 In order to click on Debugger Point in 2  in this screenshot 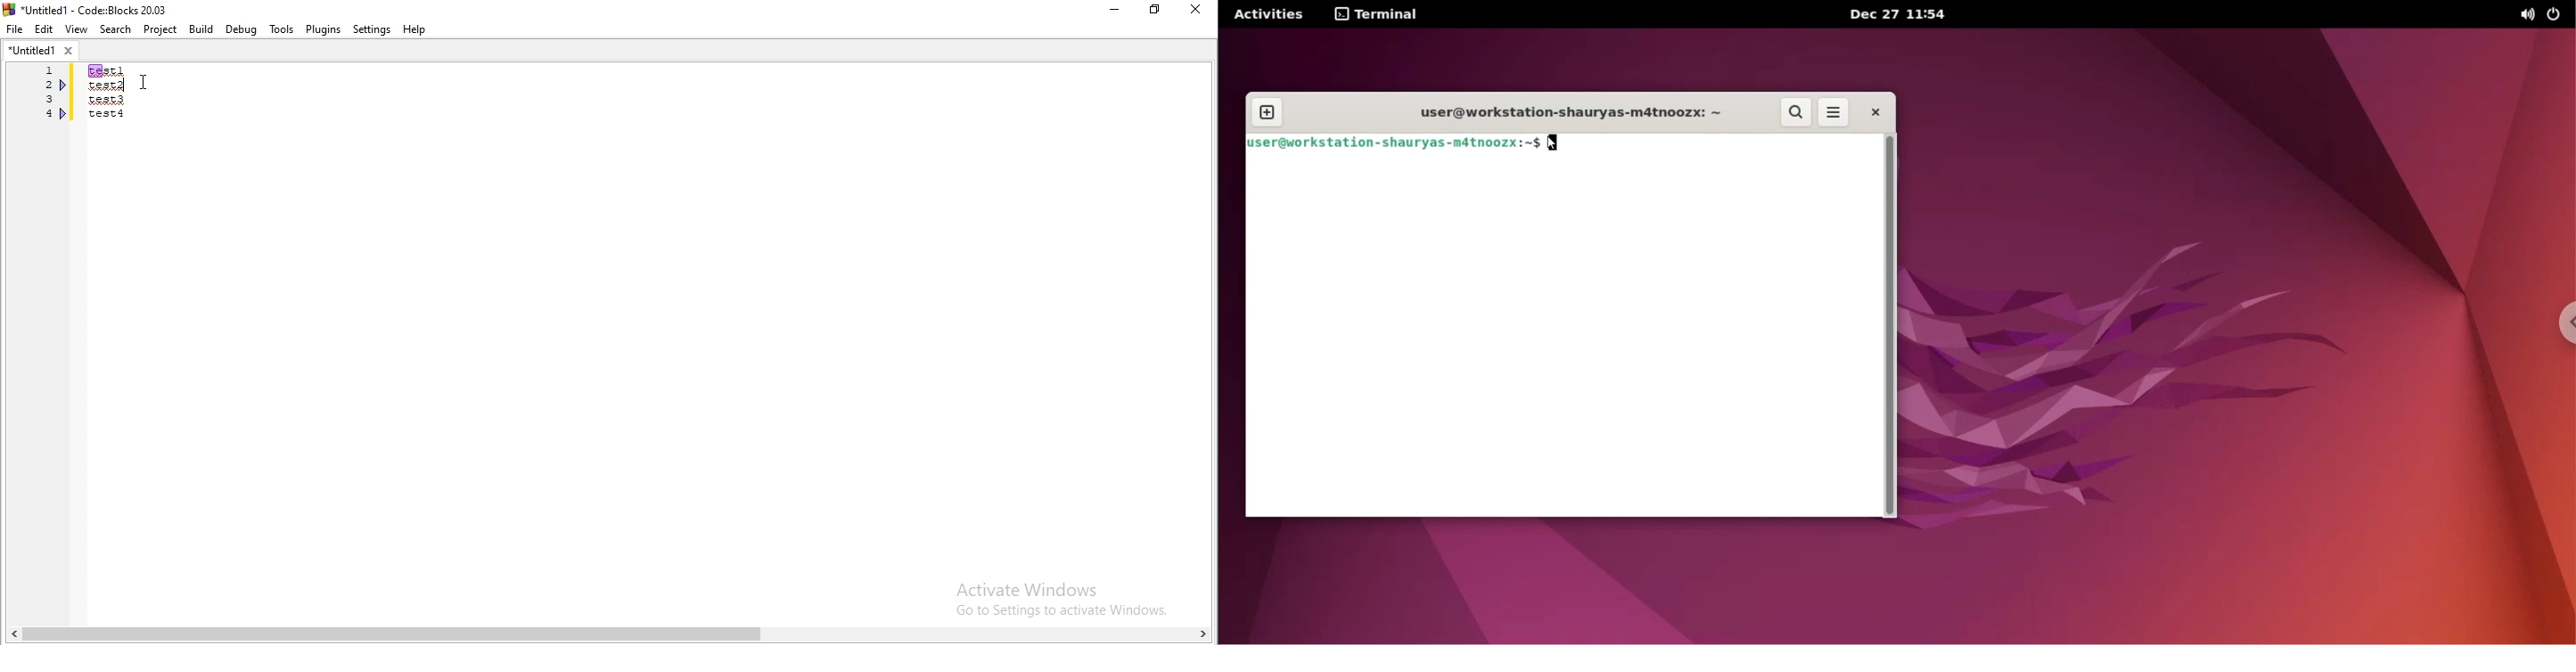, I will do `click(64, 85)`.